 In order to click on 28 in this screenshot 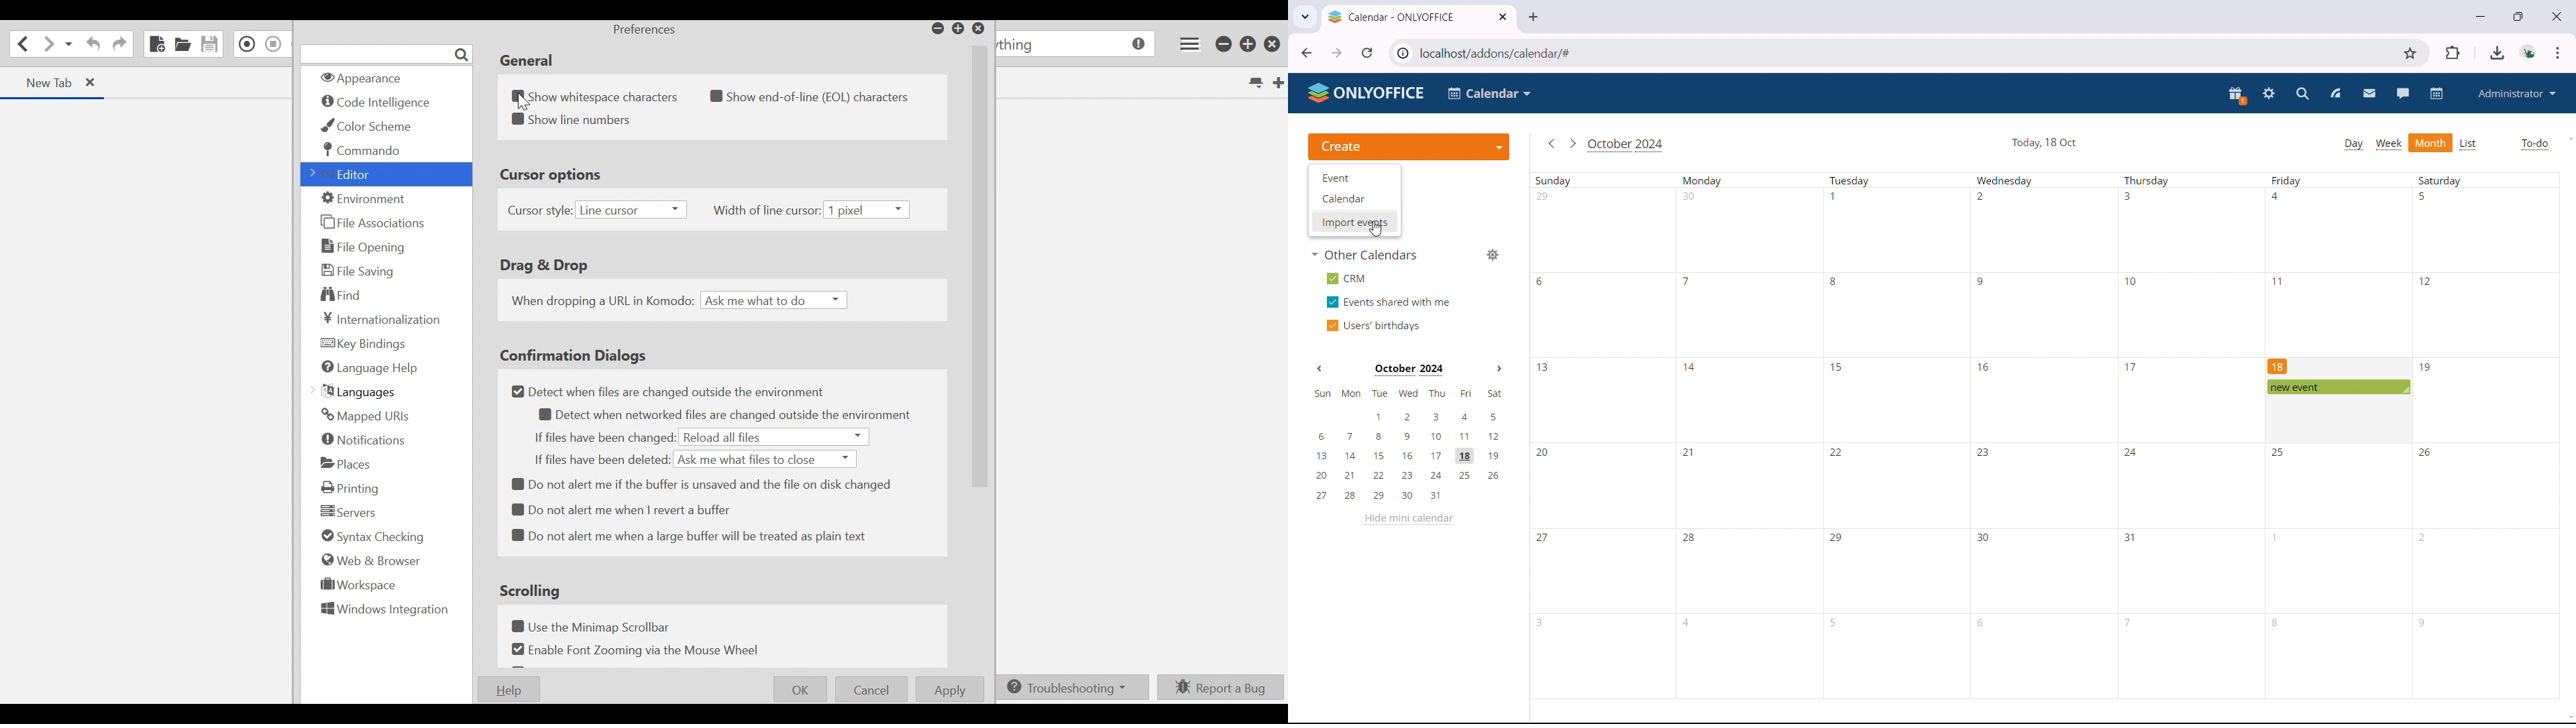, I will do `click(1690, 539)`.